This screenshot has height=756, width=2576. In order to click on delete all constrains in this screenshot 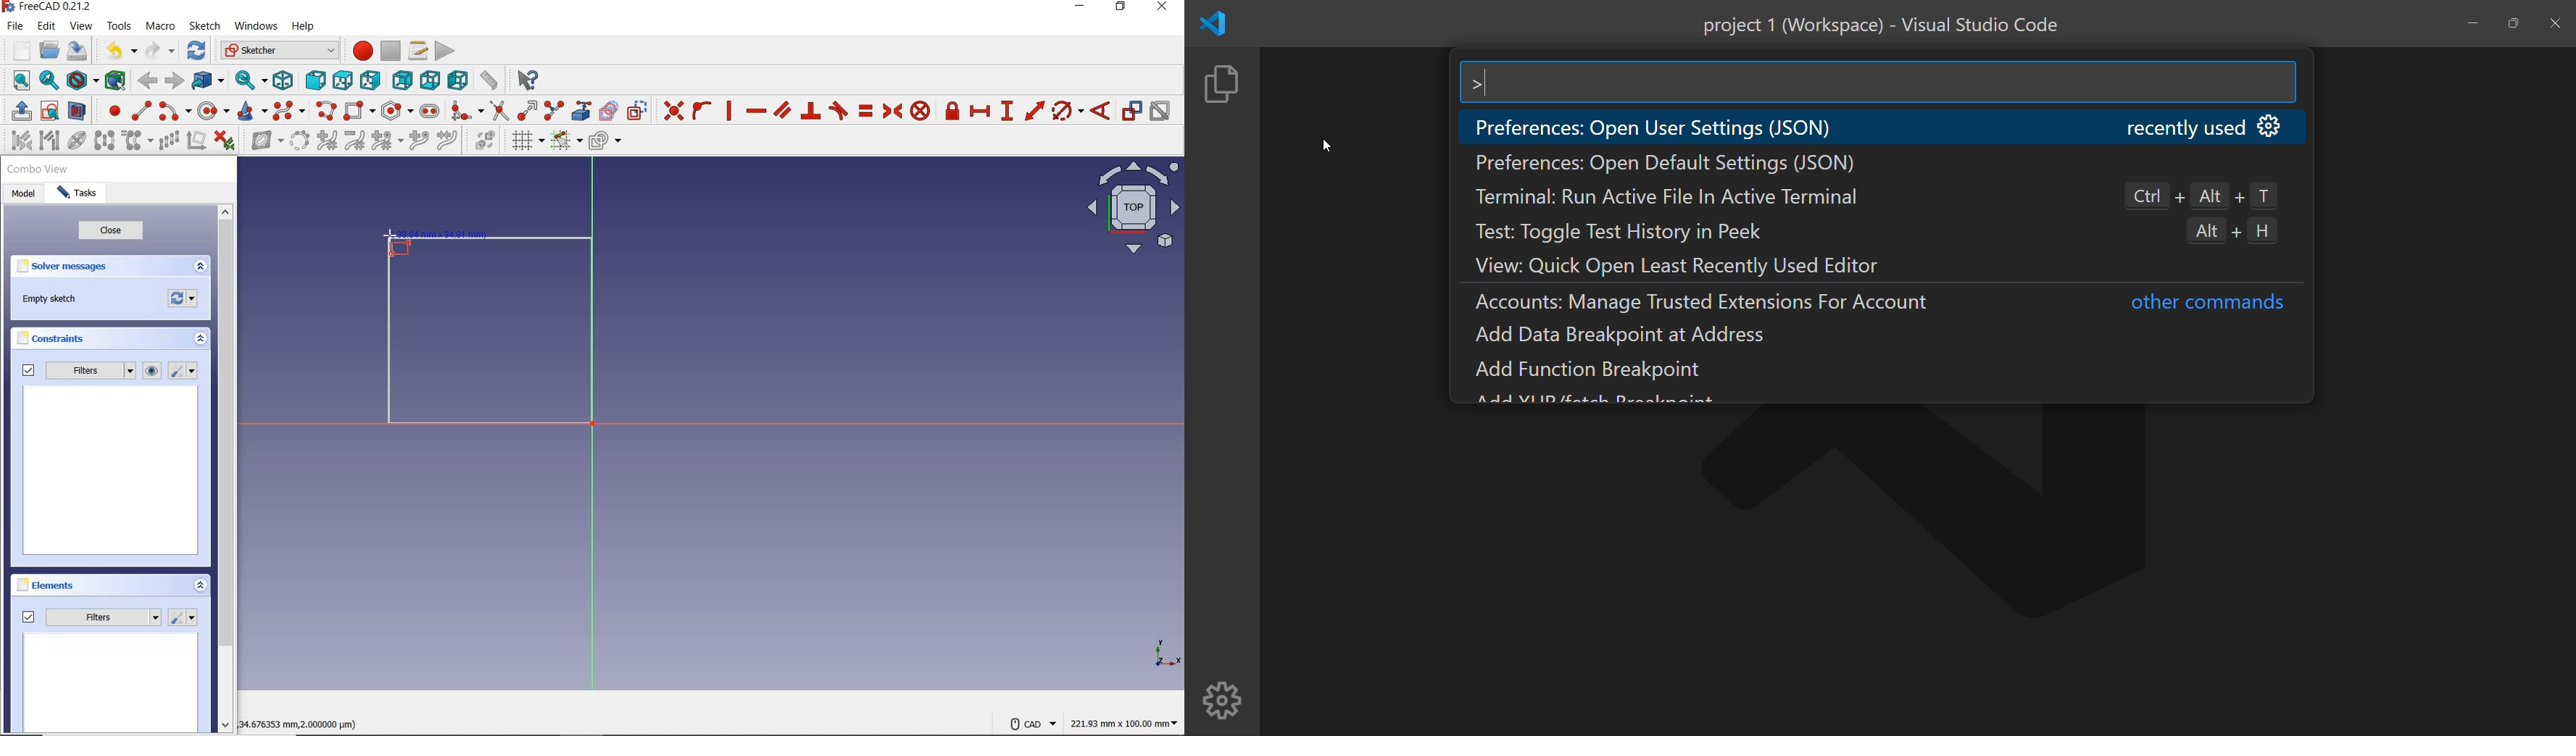, I will do `click(225, 142)`.